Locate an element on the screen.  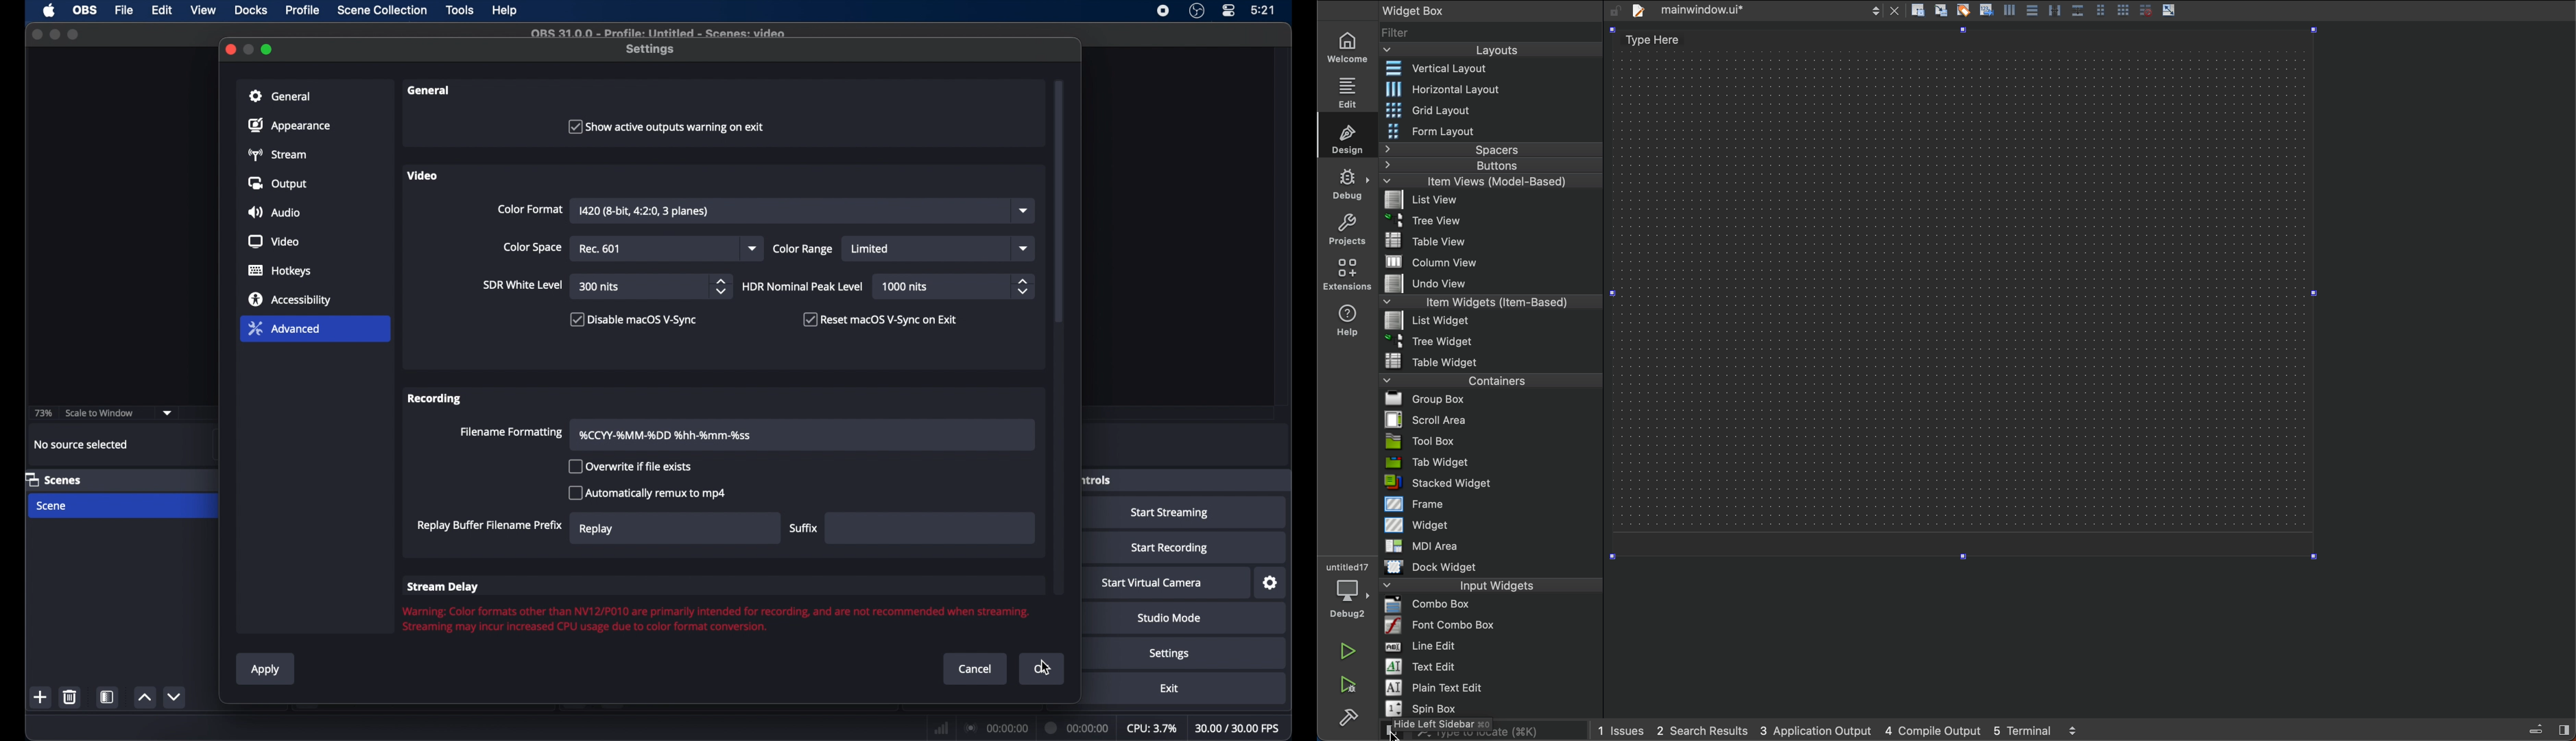
start streaming is located at coordinates (1173, 513).